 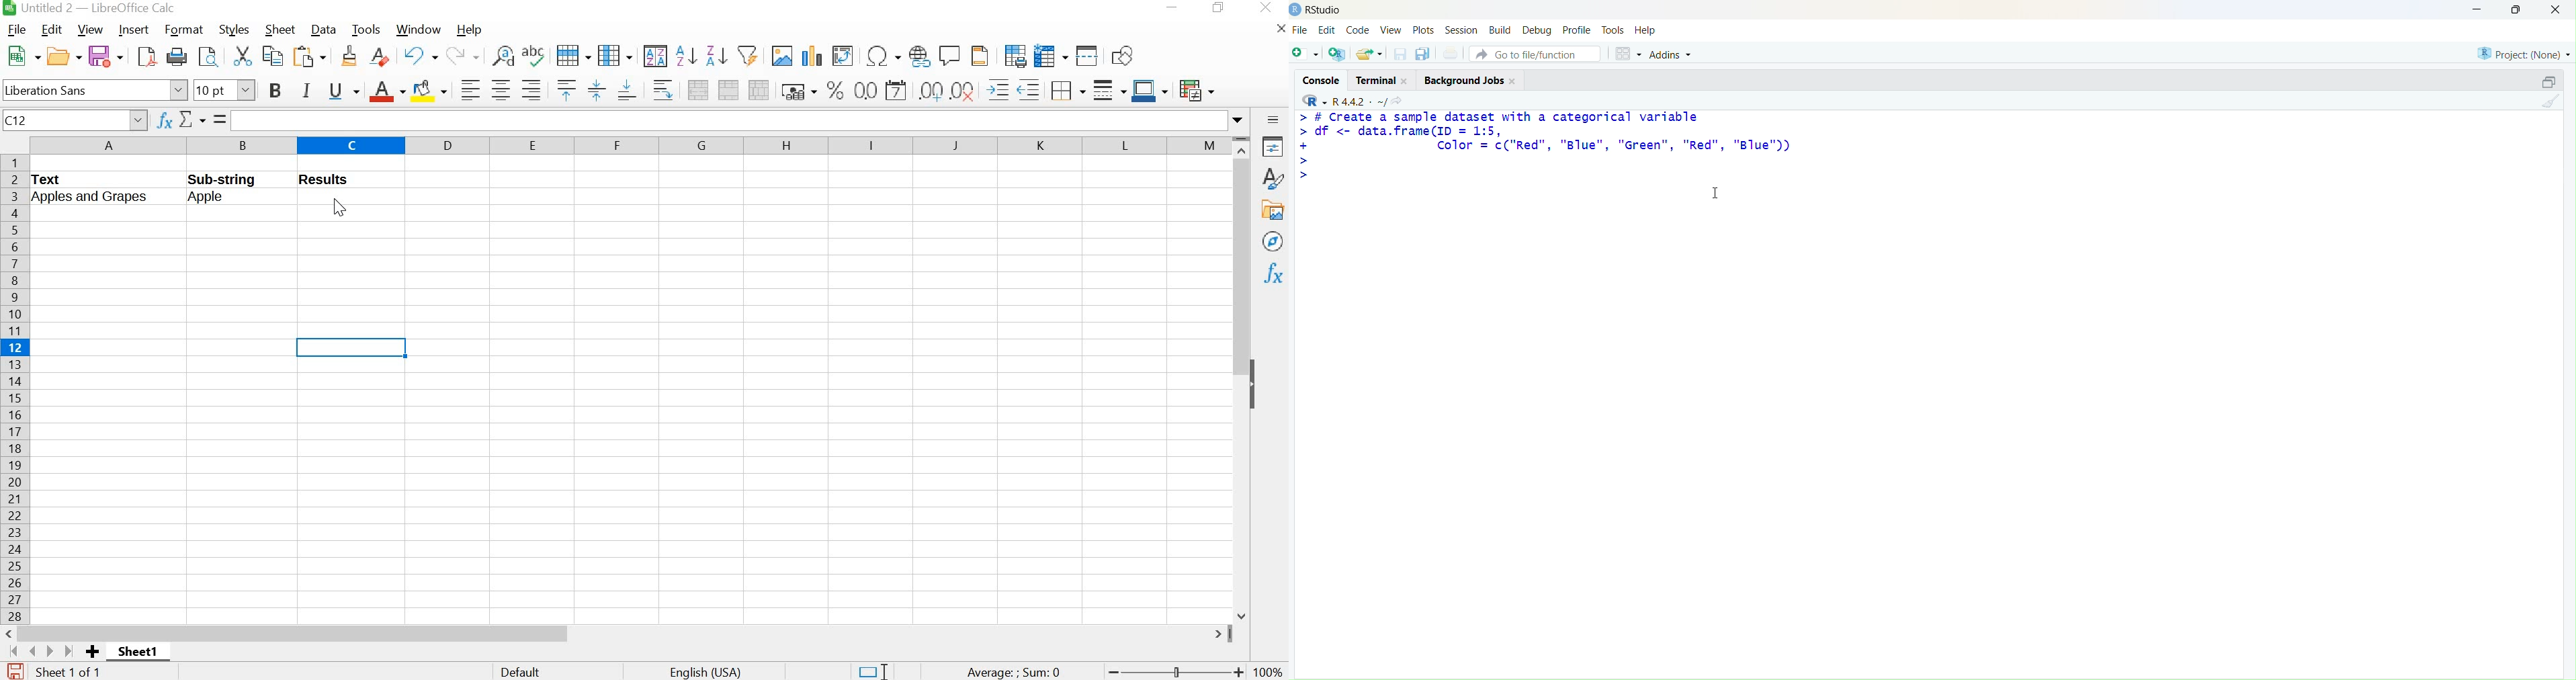 I want to click on background color, so click(x=430, y=90).